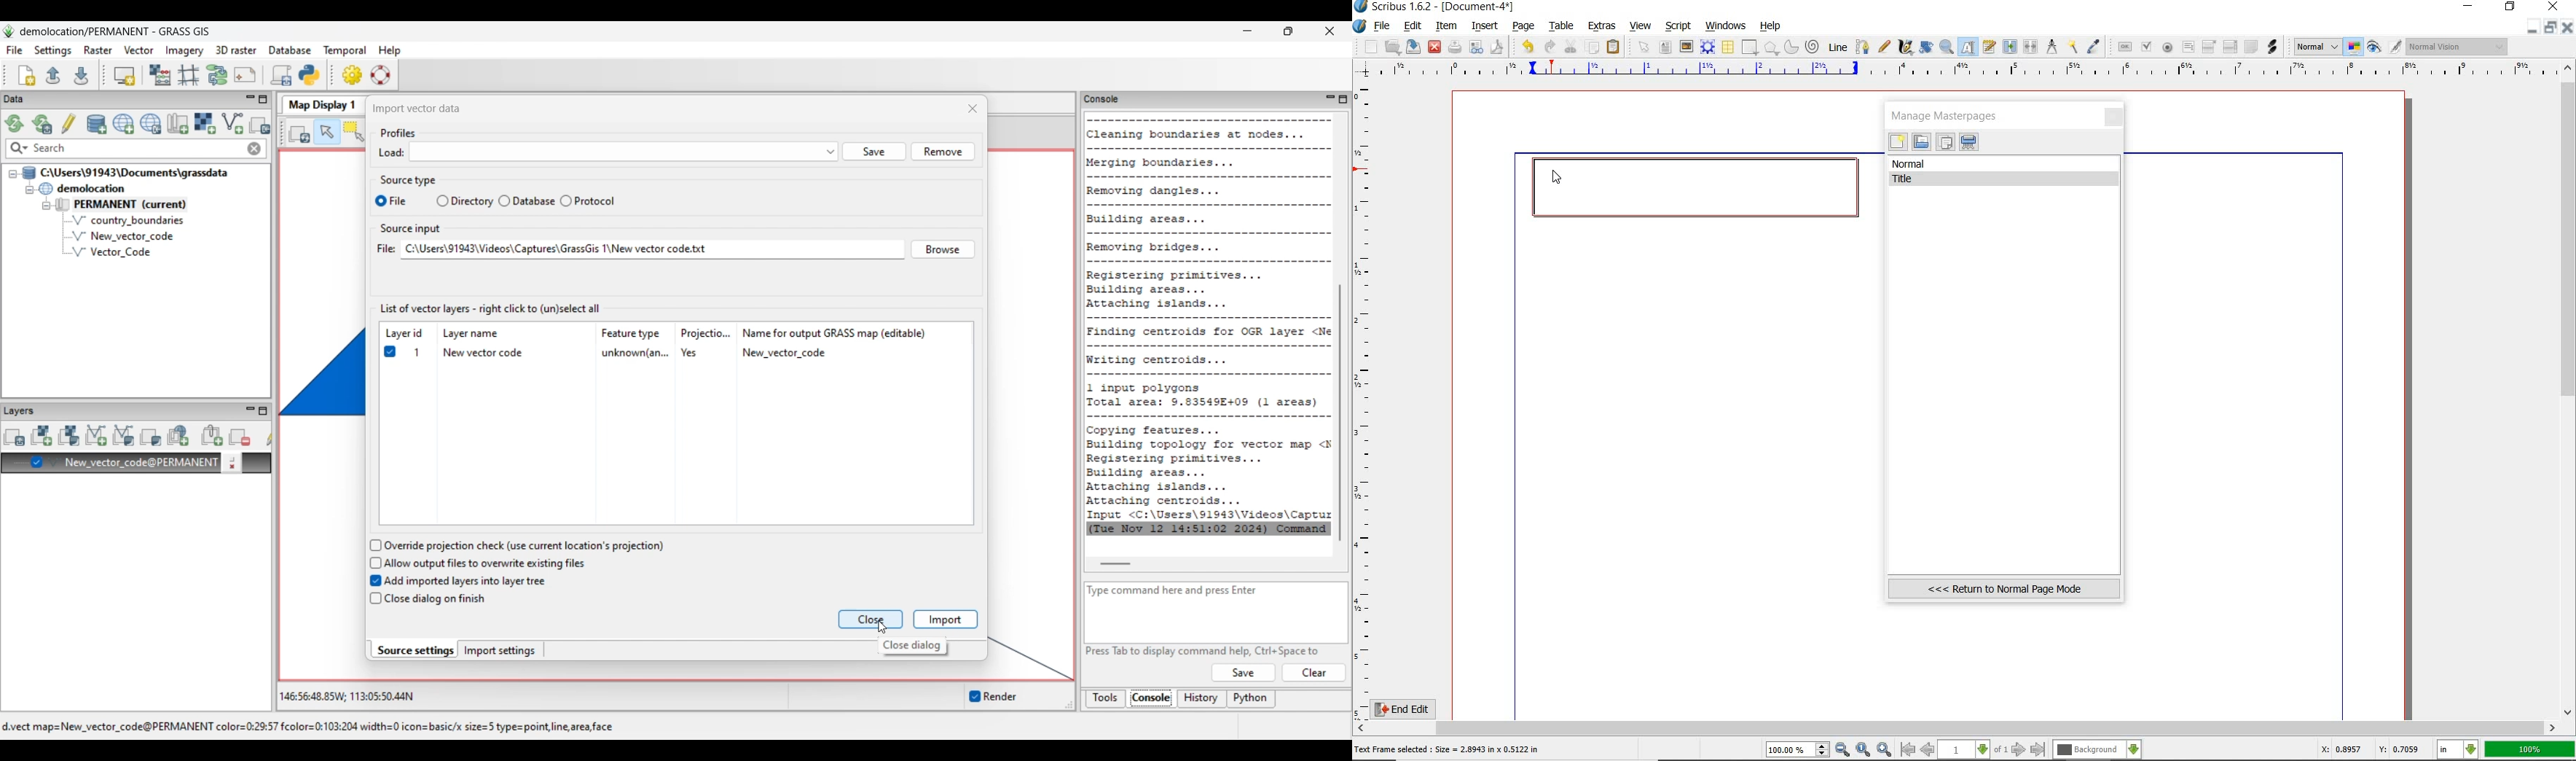 This screenshot has height=784, width=2576. What do you see at coordinates (1965, 71) in the screenshot?
I see `ruler` at bounding box center [1965, 71].